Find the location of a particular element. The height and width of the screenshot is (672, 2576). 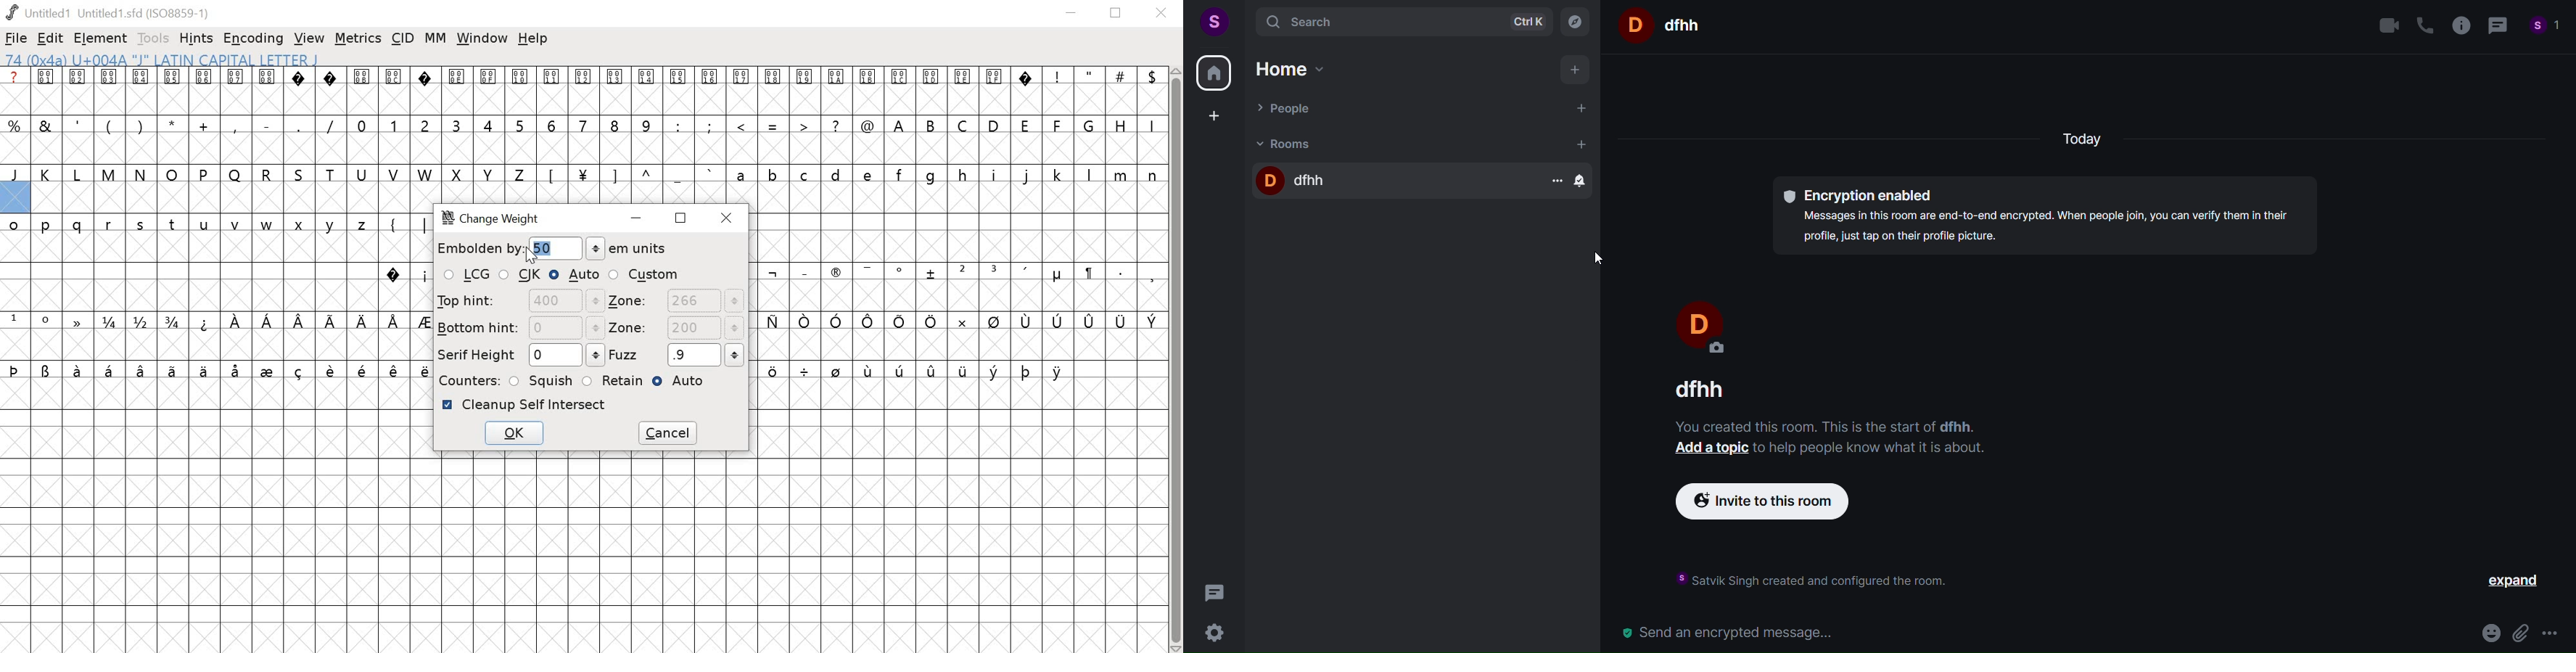

TOOLS is located at coordinates (155, 38).